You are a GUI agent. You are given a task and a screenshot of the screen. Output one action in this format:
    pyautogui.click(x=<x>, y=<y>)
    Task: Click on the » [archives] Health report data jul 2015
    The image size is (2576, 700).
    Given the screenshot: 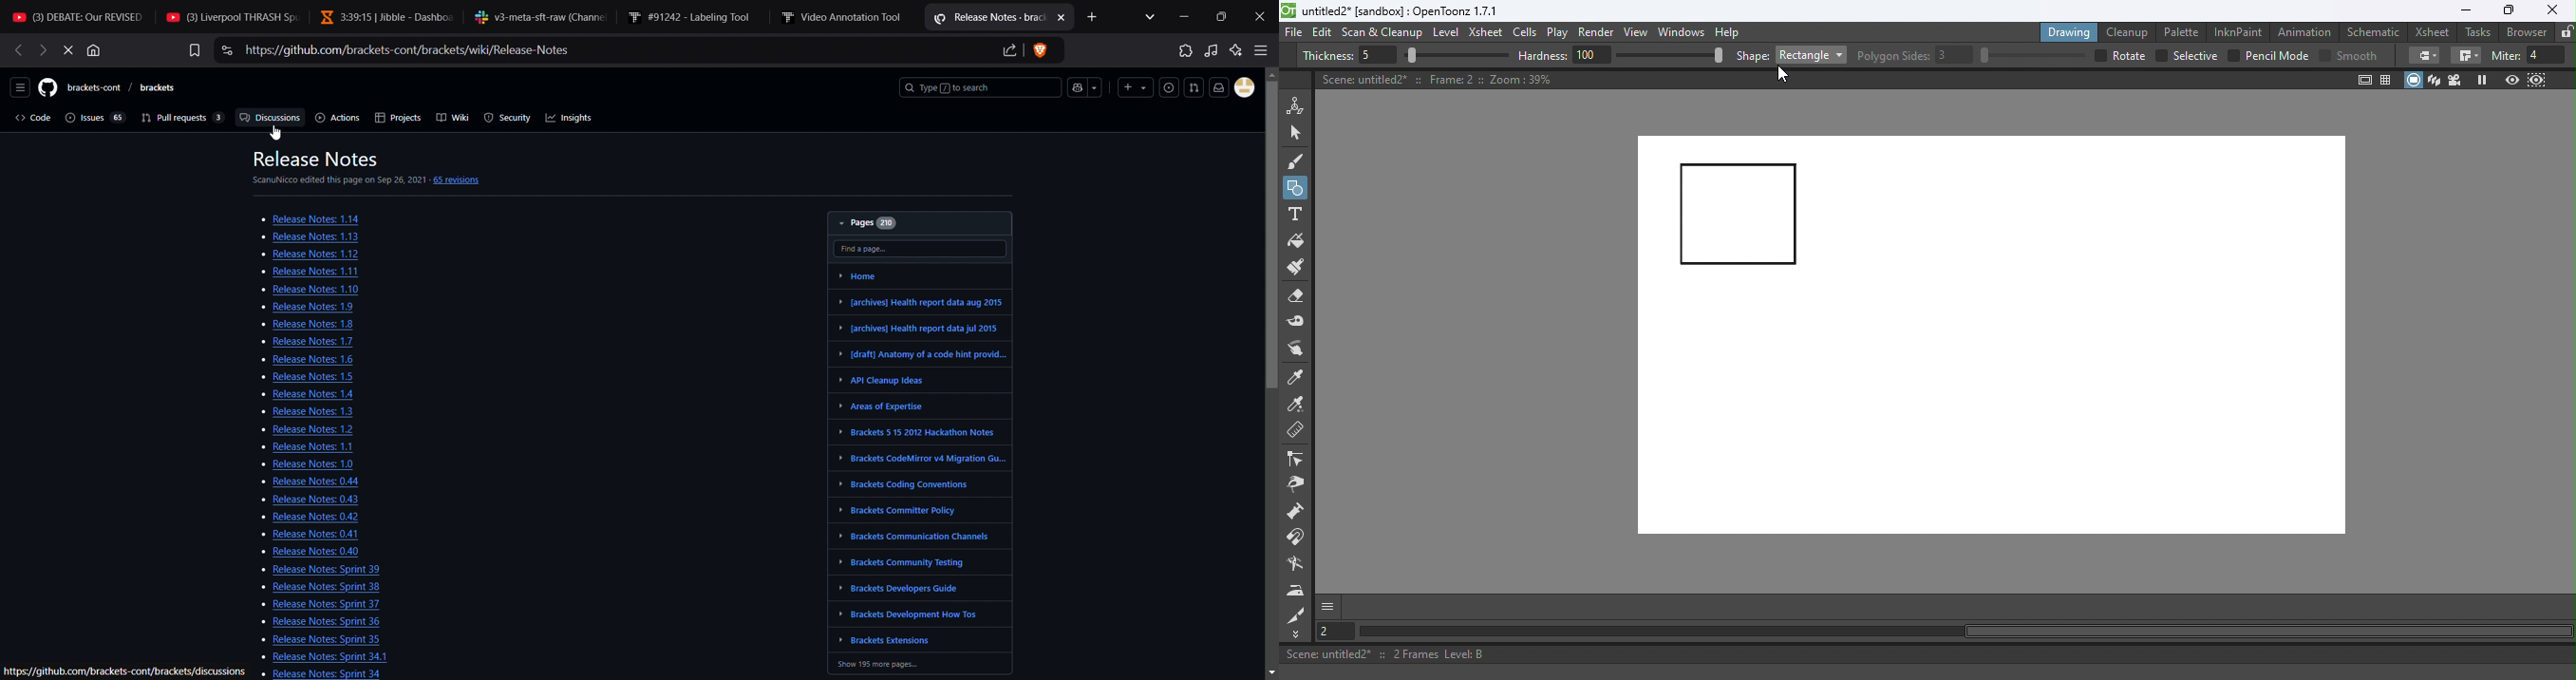 What is the action you would take?
    pyautogui.click(x=917, y=327)
    